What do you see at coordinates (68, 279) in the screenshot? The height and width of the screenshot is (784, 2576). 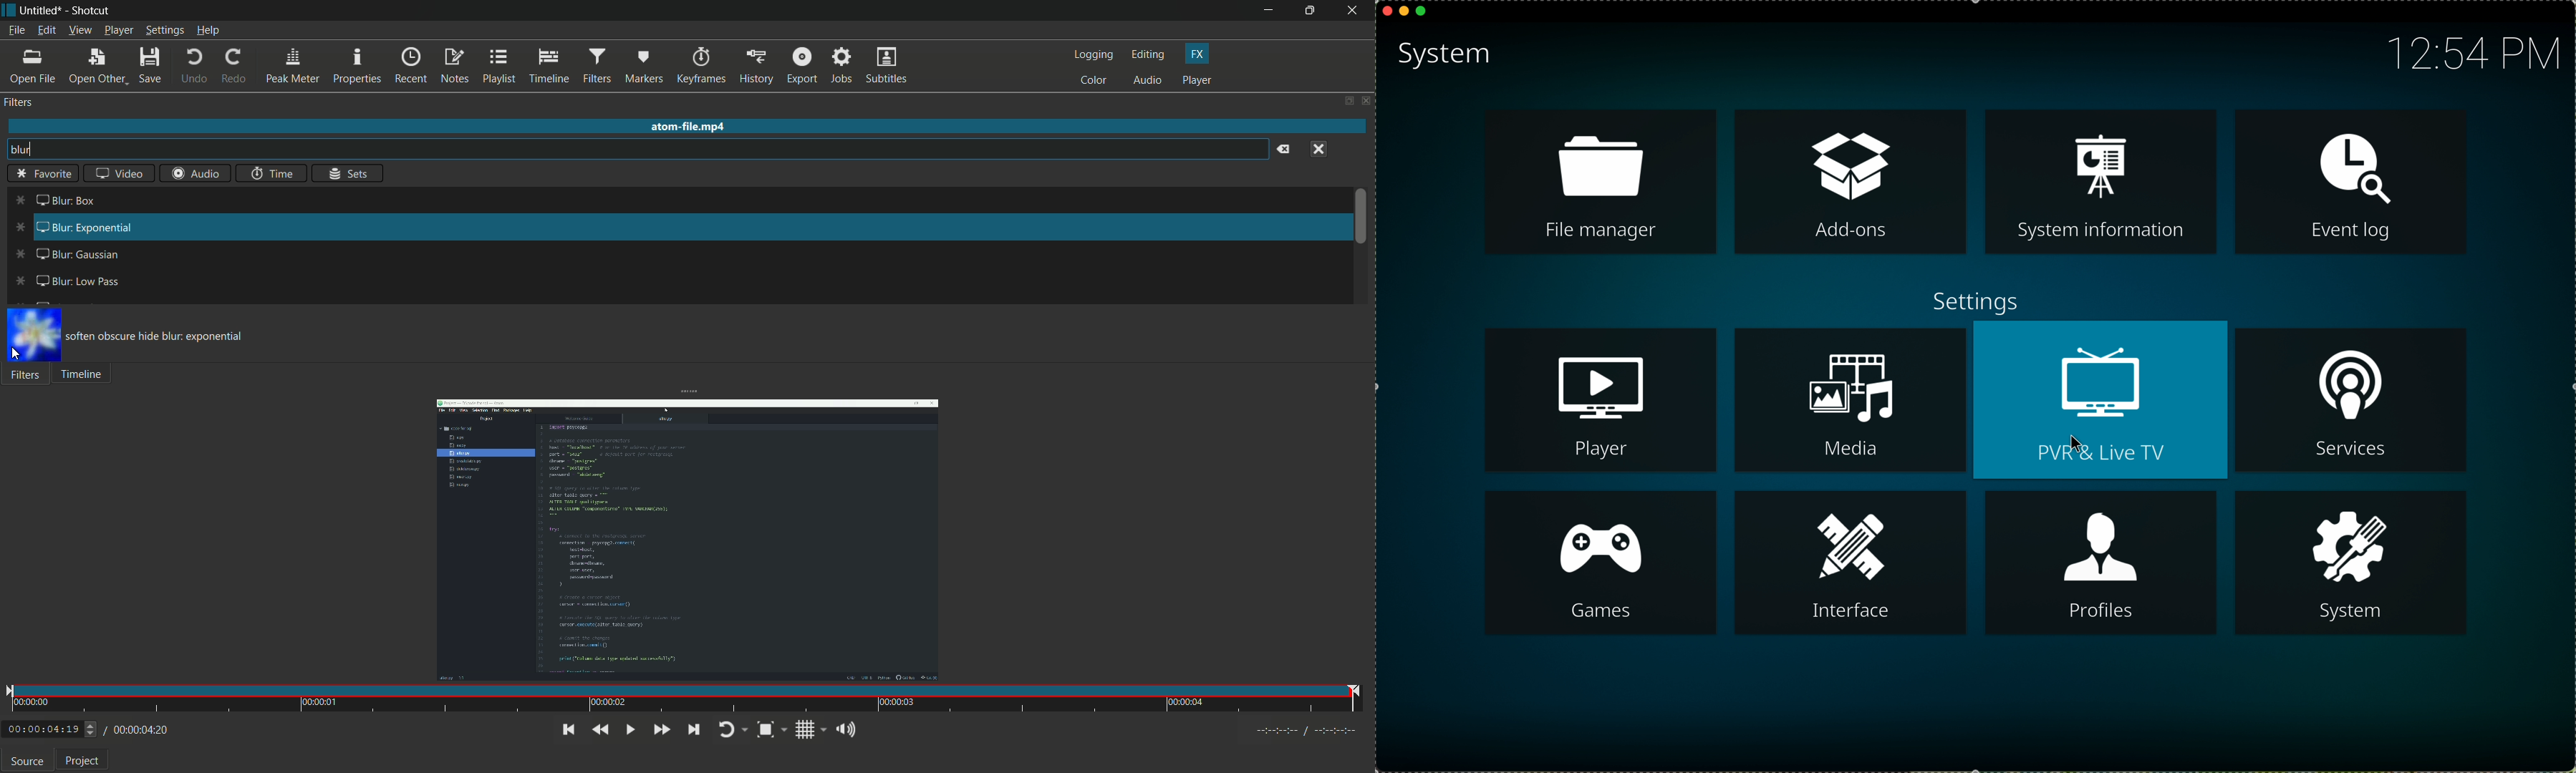 I see `blur low pass` at bounding box center [68, 279].